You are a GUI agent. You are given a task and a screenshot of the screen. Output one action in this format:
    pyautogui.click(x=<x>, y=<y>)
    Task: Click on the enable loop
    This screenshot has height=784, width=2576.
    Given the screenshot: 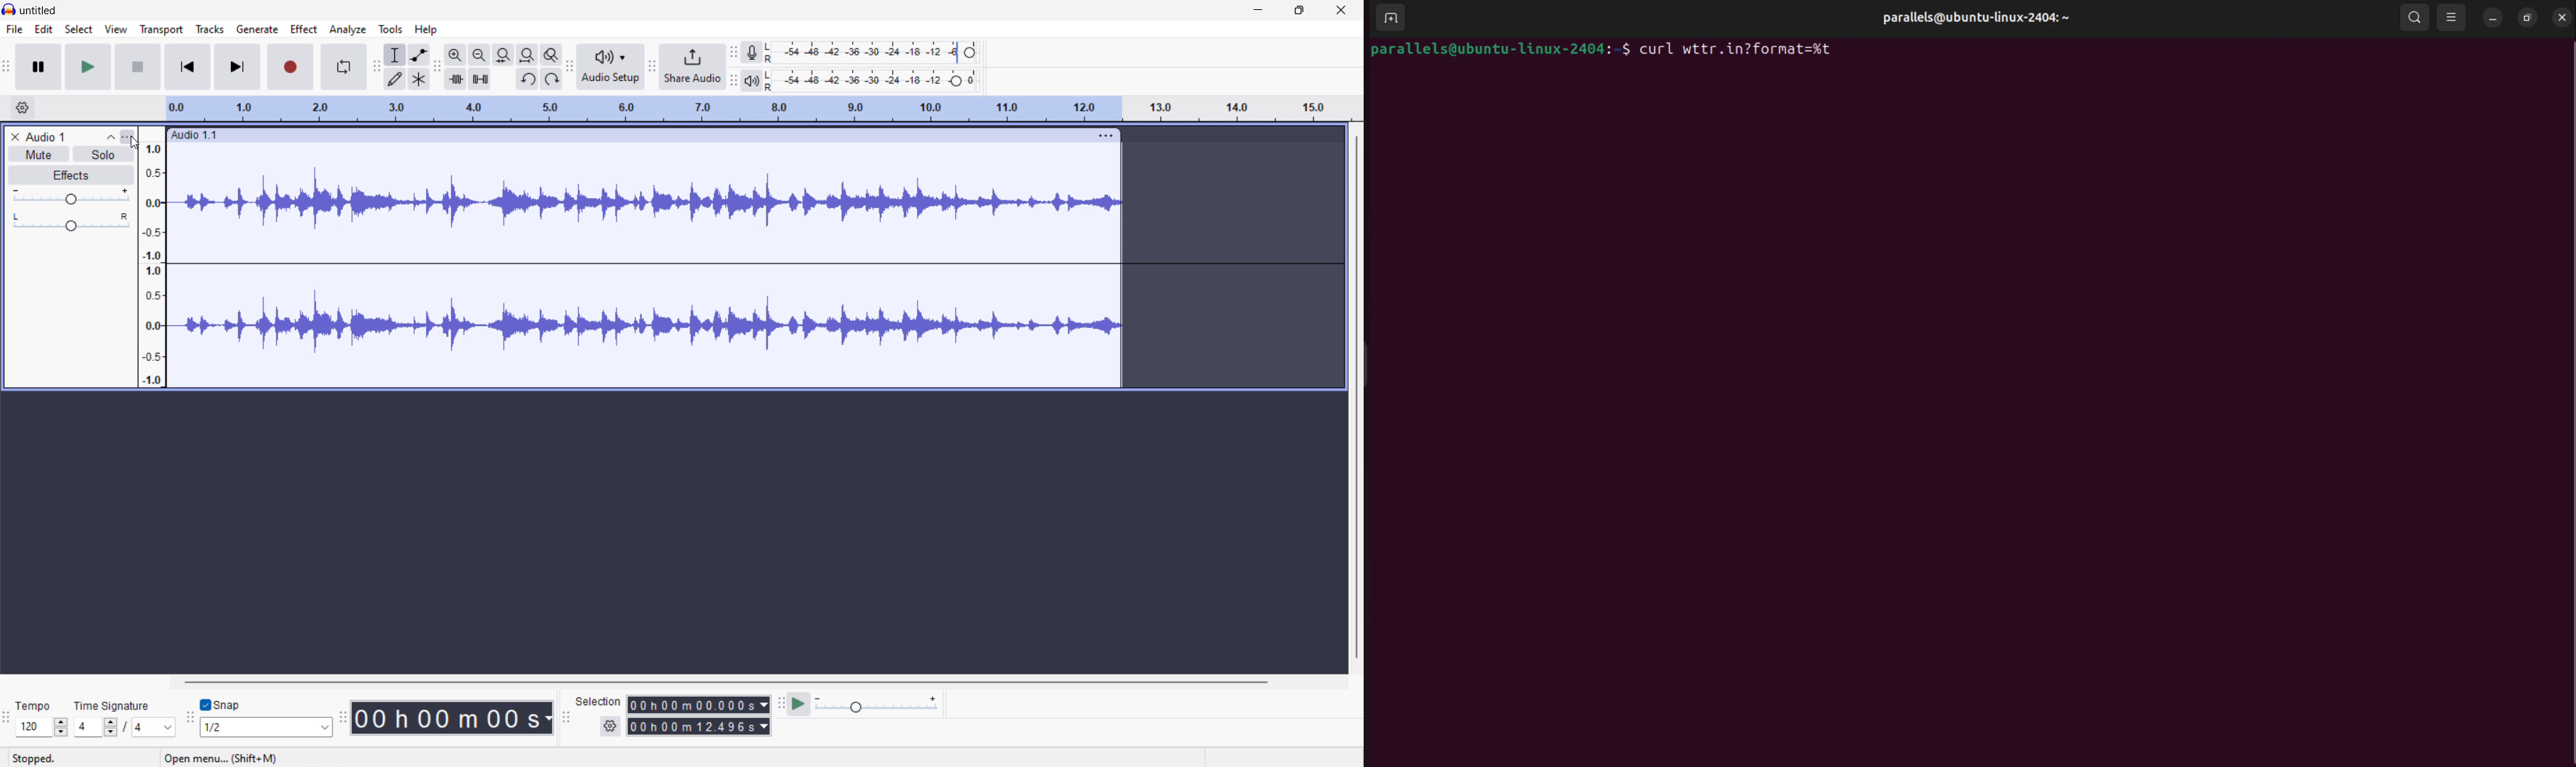 What is the action you would take?
    pyautogui.click(x=344, y=67)
    